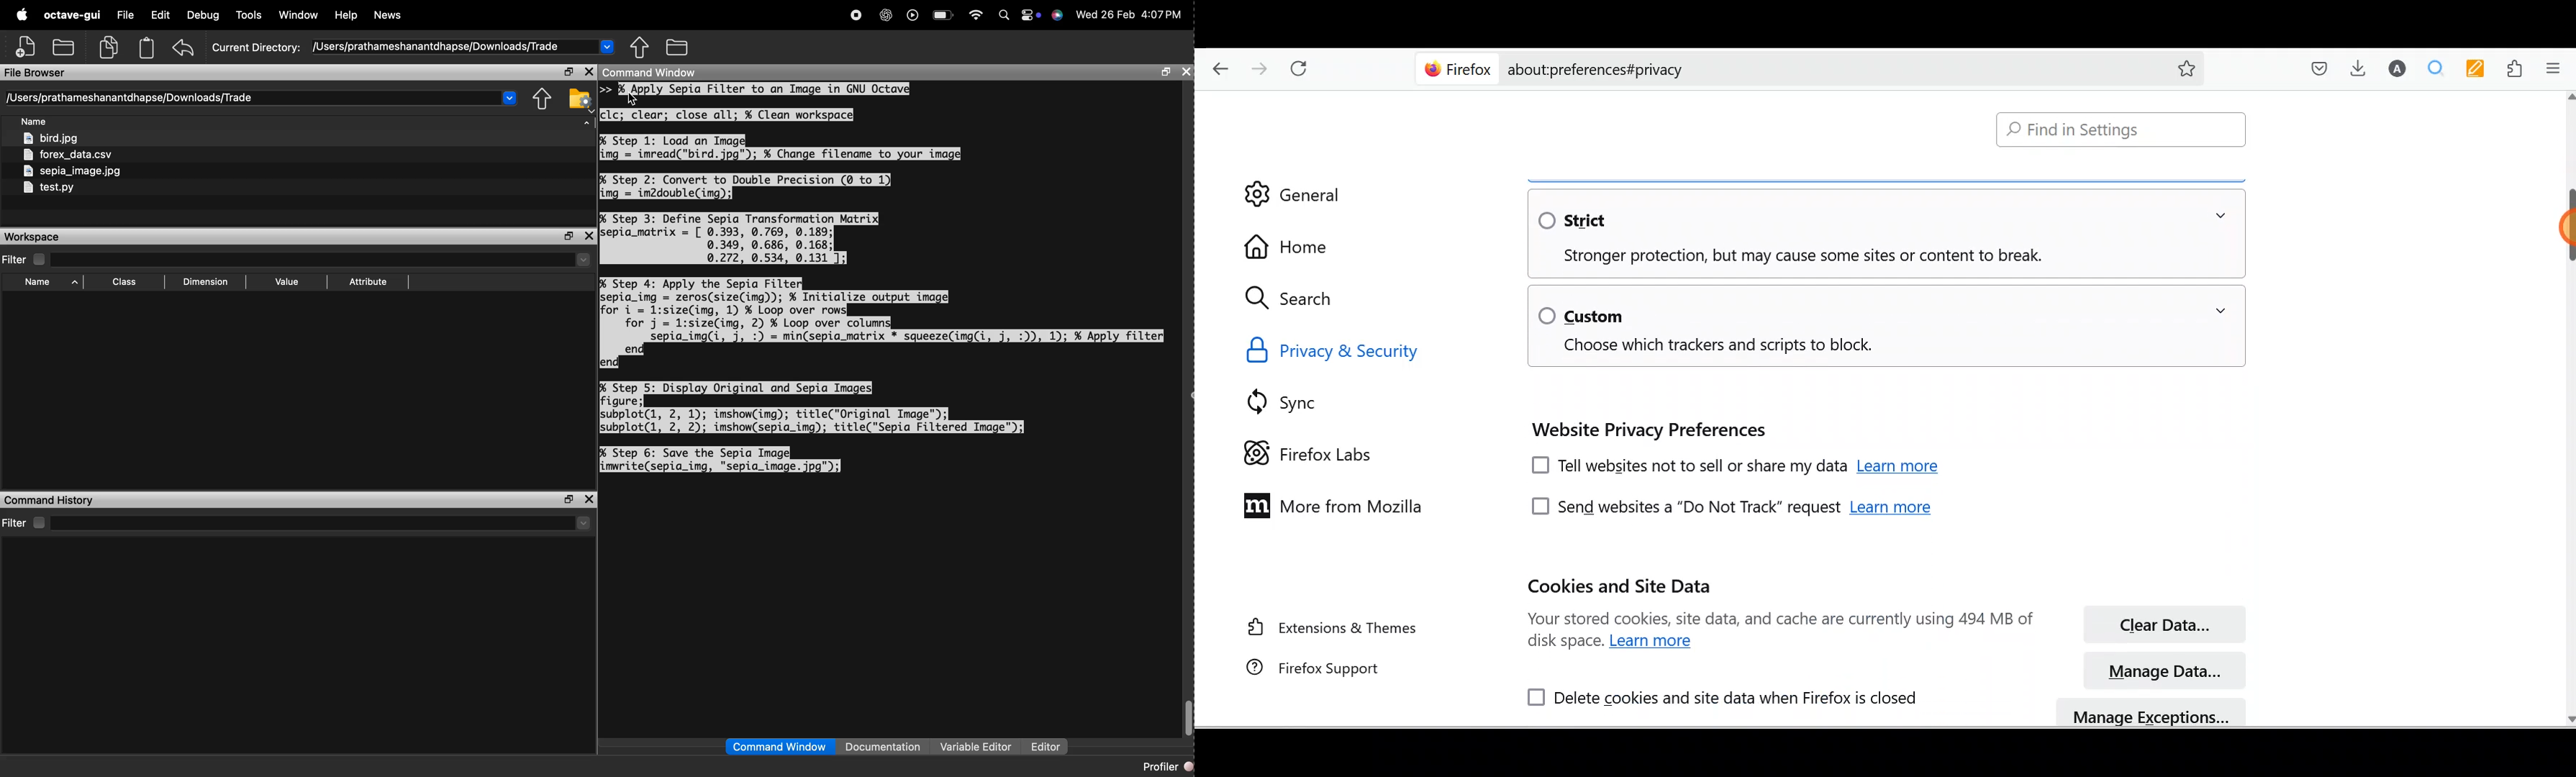  Describe the element at coordinates (978, 746) in the screenshot. I see `Variable editor` at that location.